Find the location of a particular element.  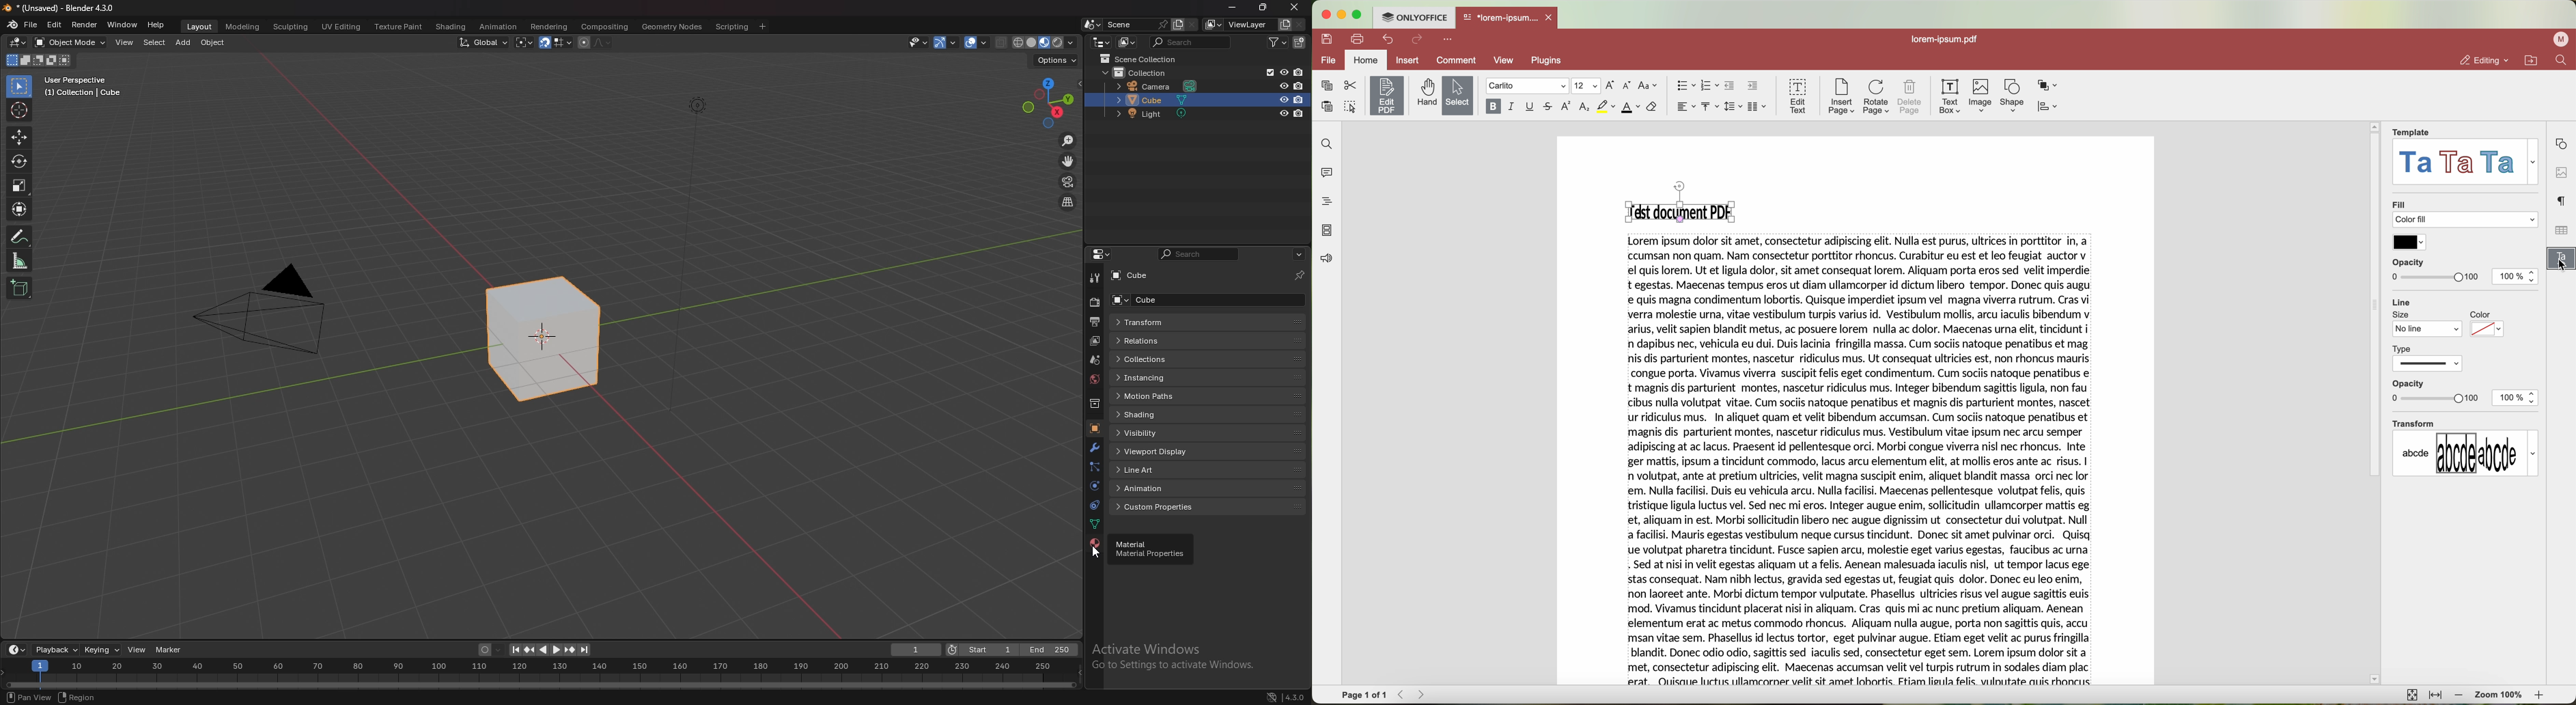

minimize is located at coordinates (1344, 15).